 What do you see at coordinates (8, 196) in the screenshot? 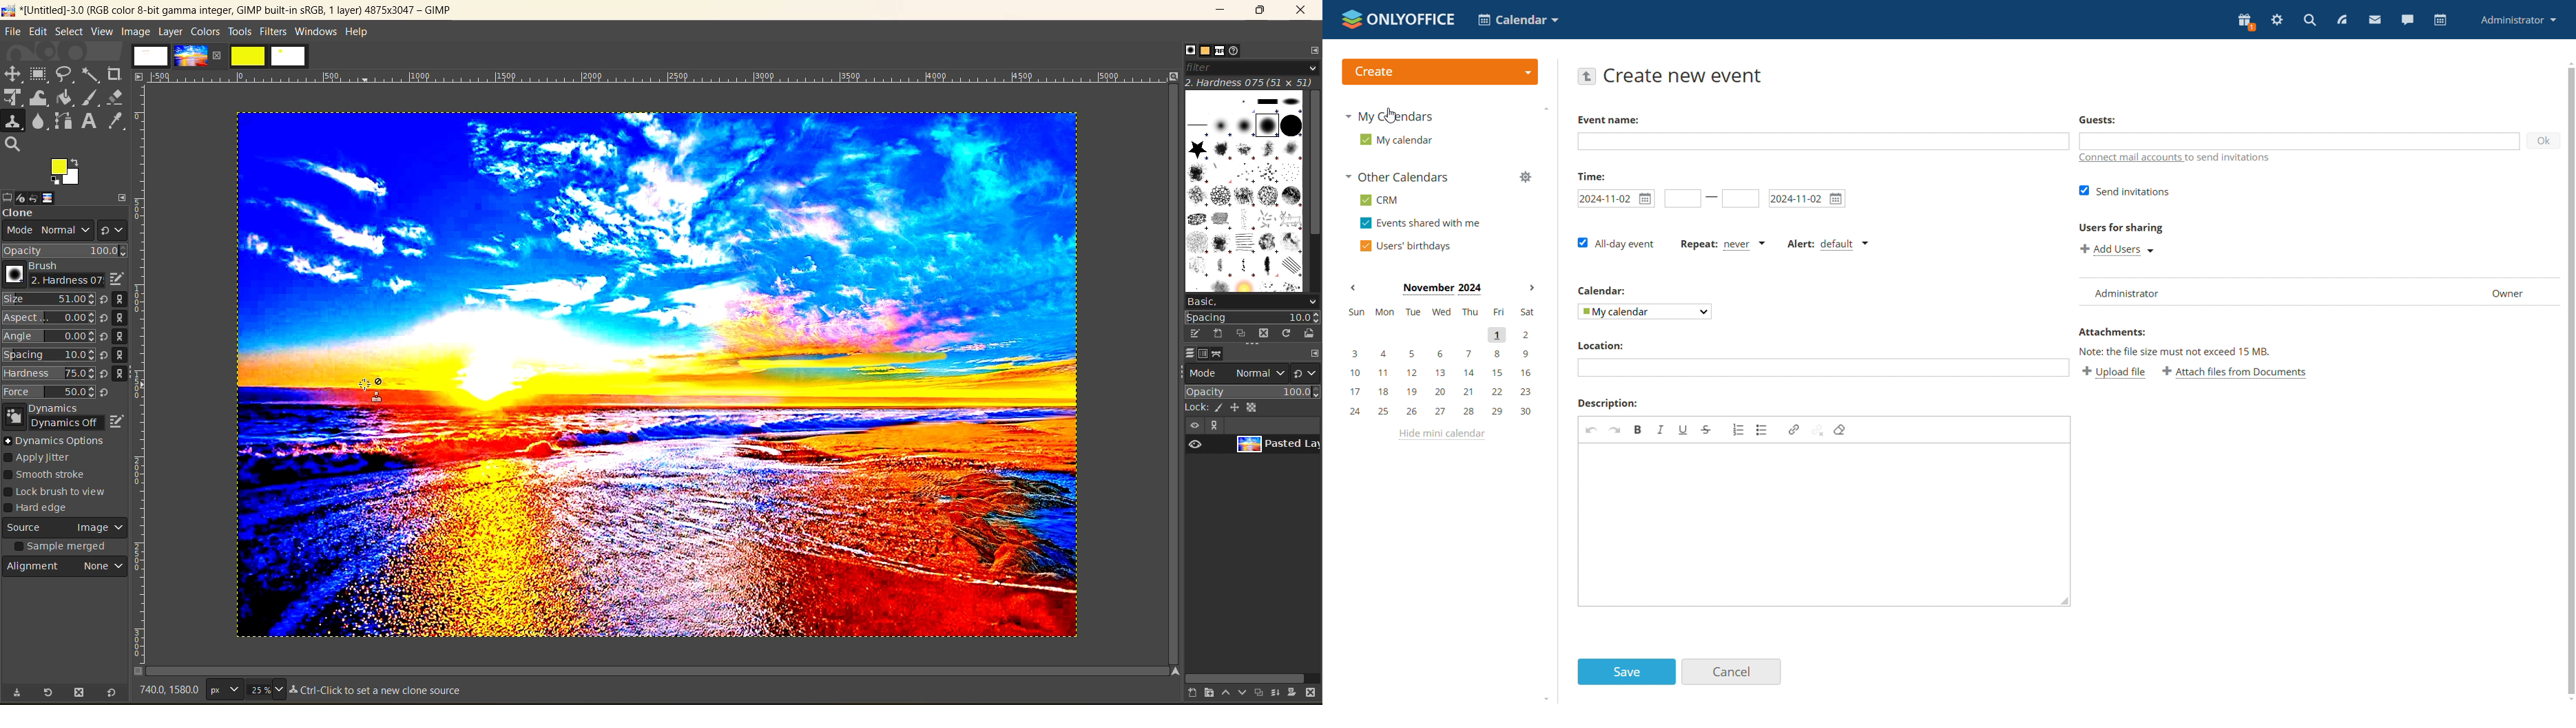
I see `tool options` at bounding box center [8, 196].